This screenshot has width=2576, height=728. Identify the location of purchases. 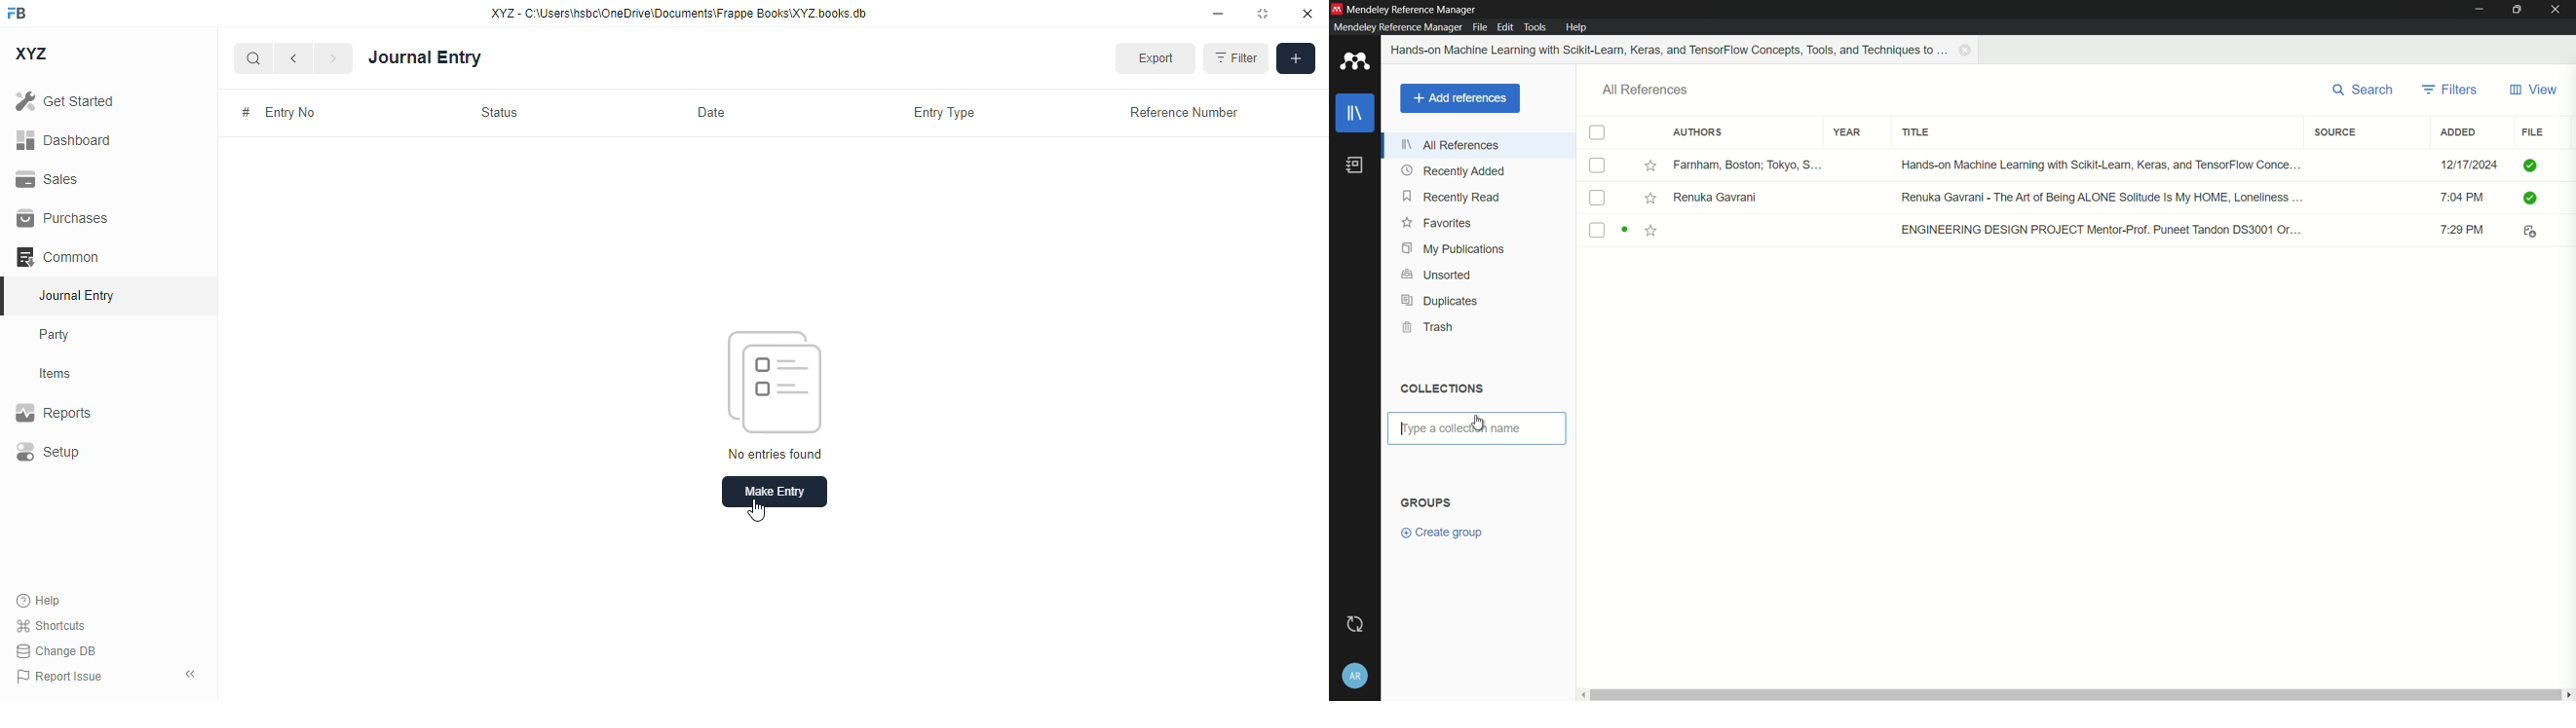
(64, 218).